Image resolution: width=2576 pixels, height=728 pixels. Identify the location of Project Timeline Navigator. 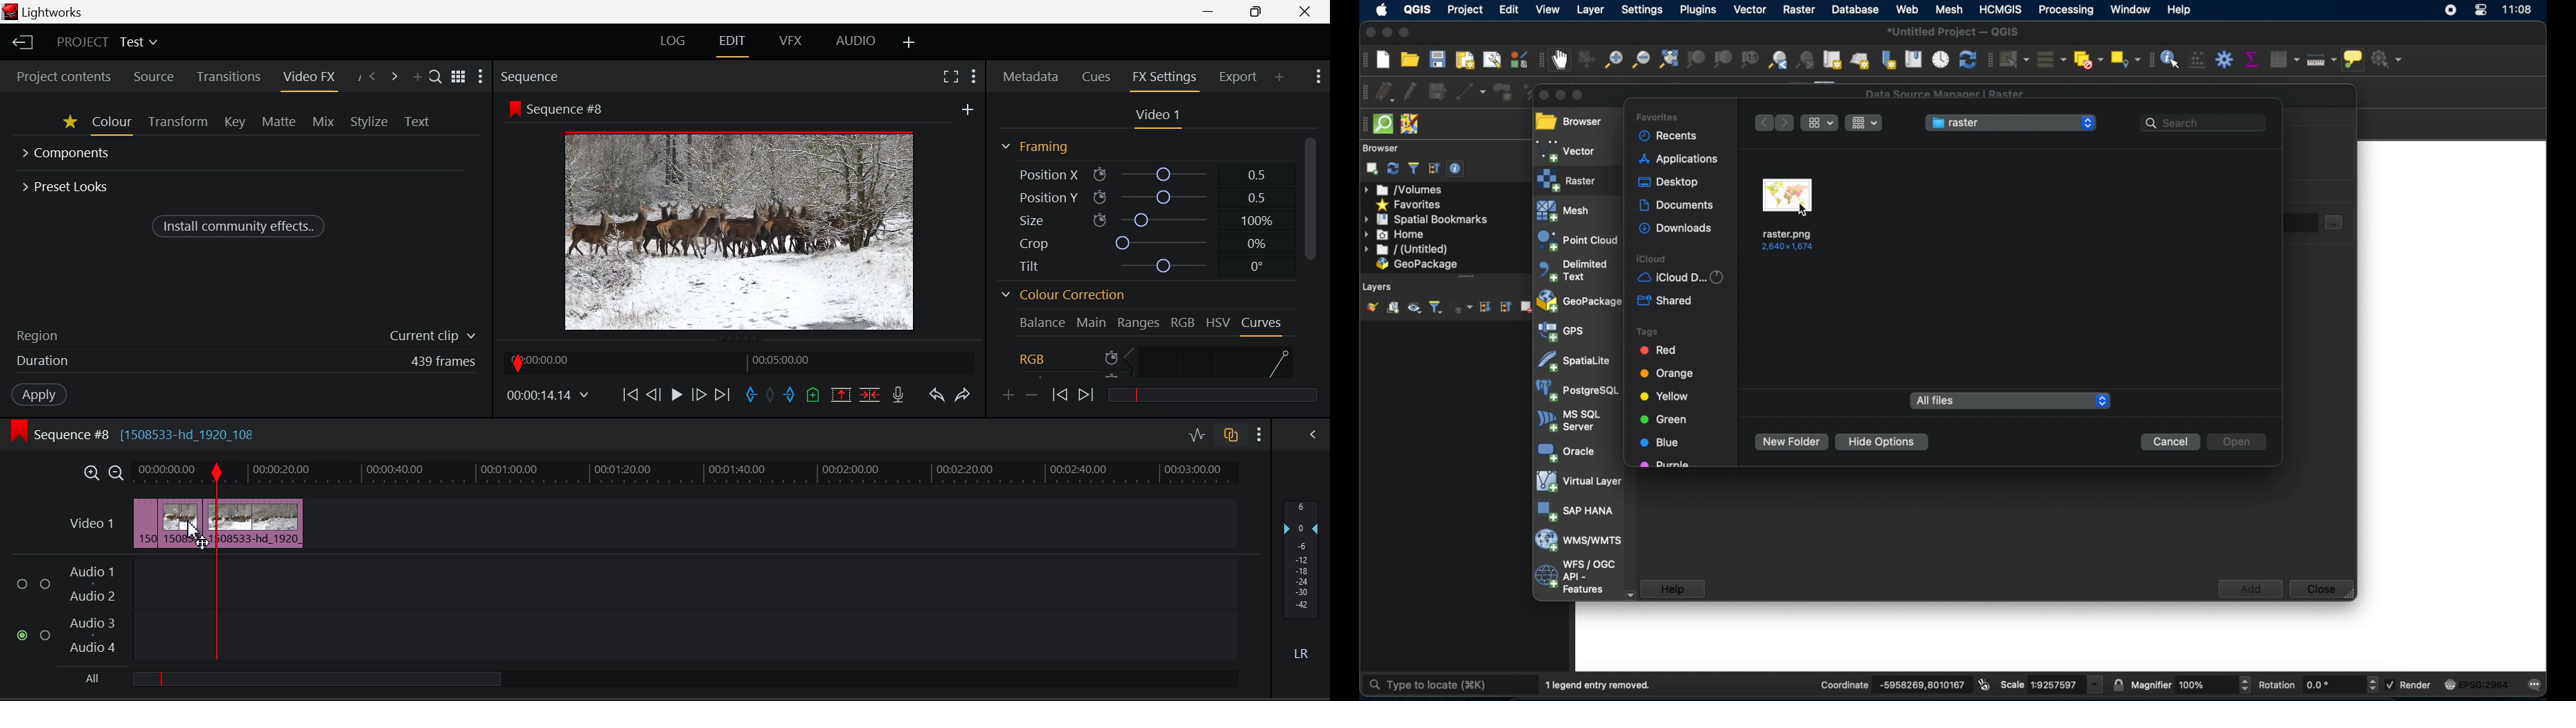
(739, 362).